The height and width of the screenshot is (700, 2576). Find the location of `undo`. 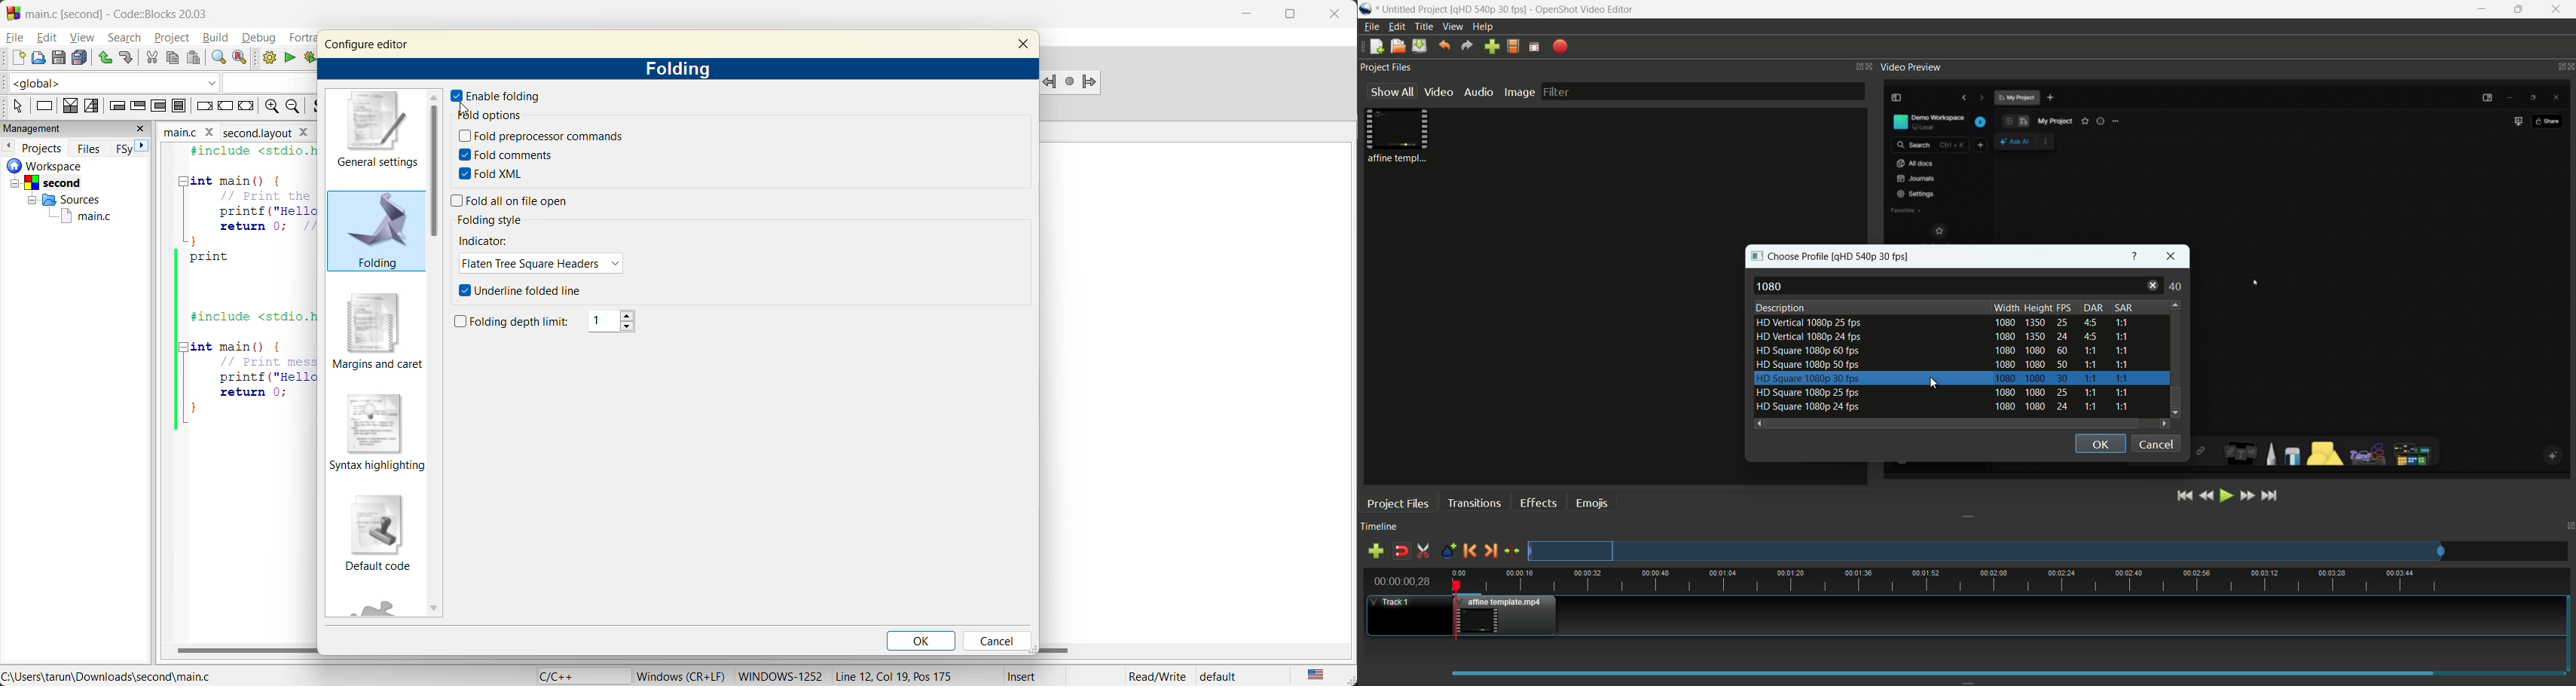

undo is located at coordinates (105, 57).